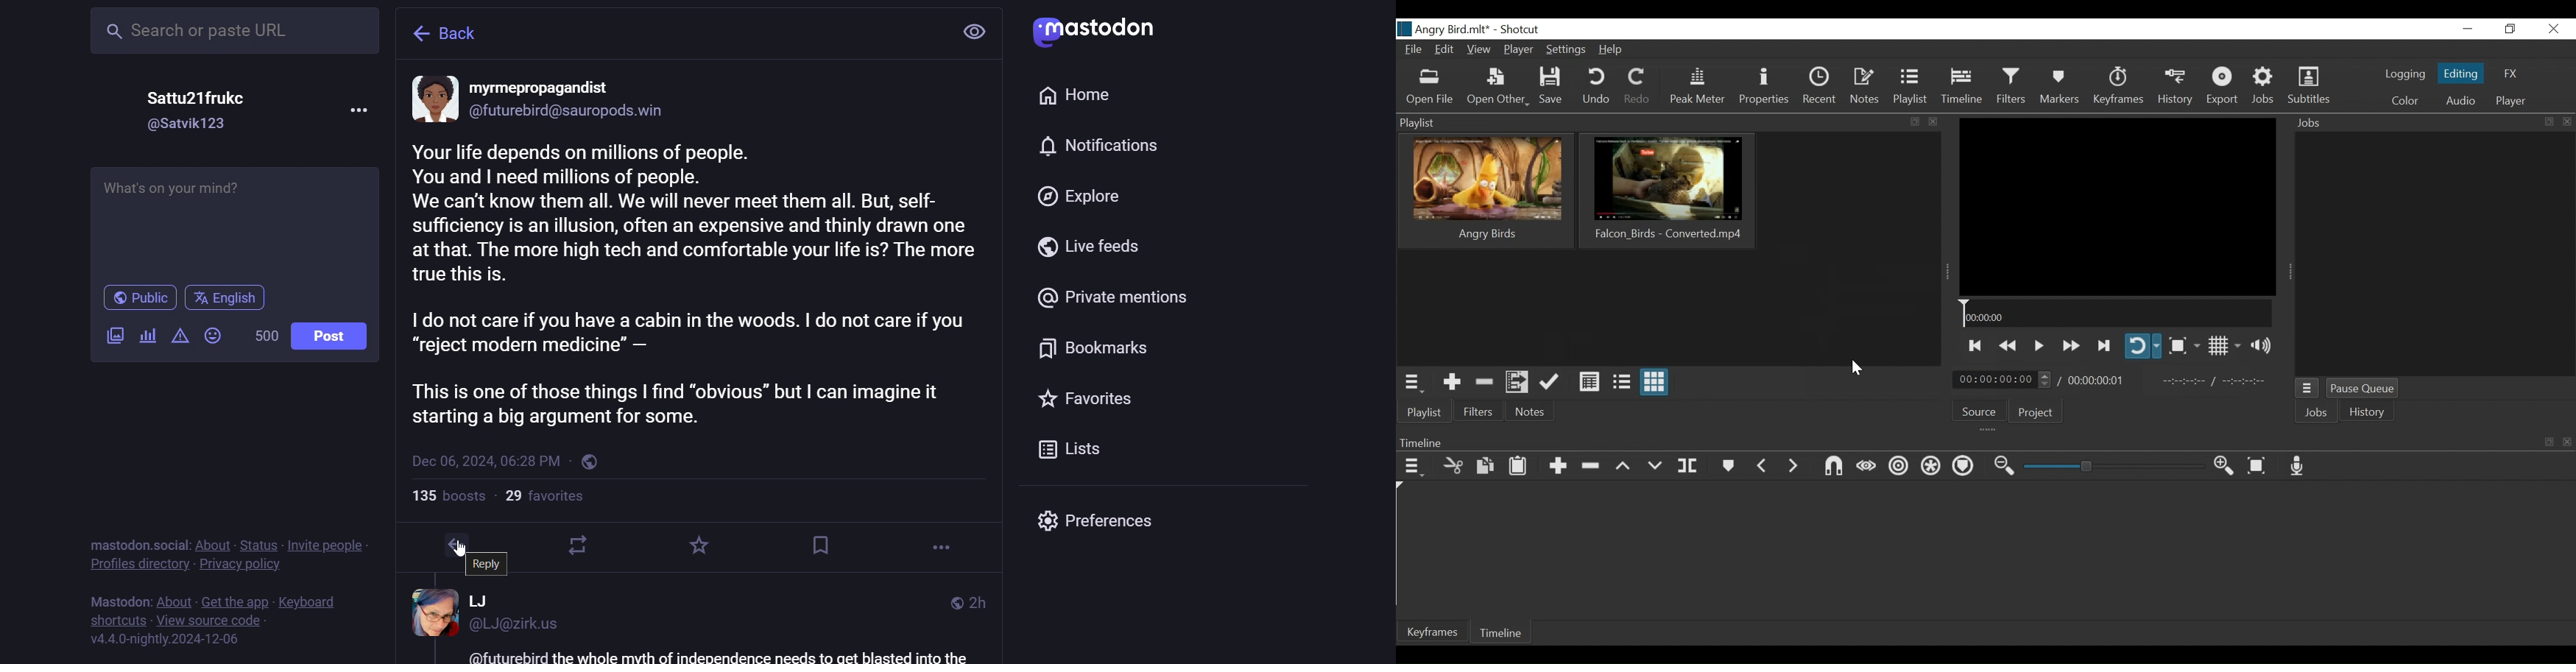  I want to click on mastodon social, so click(135, 544).